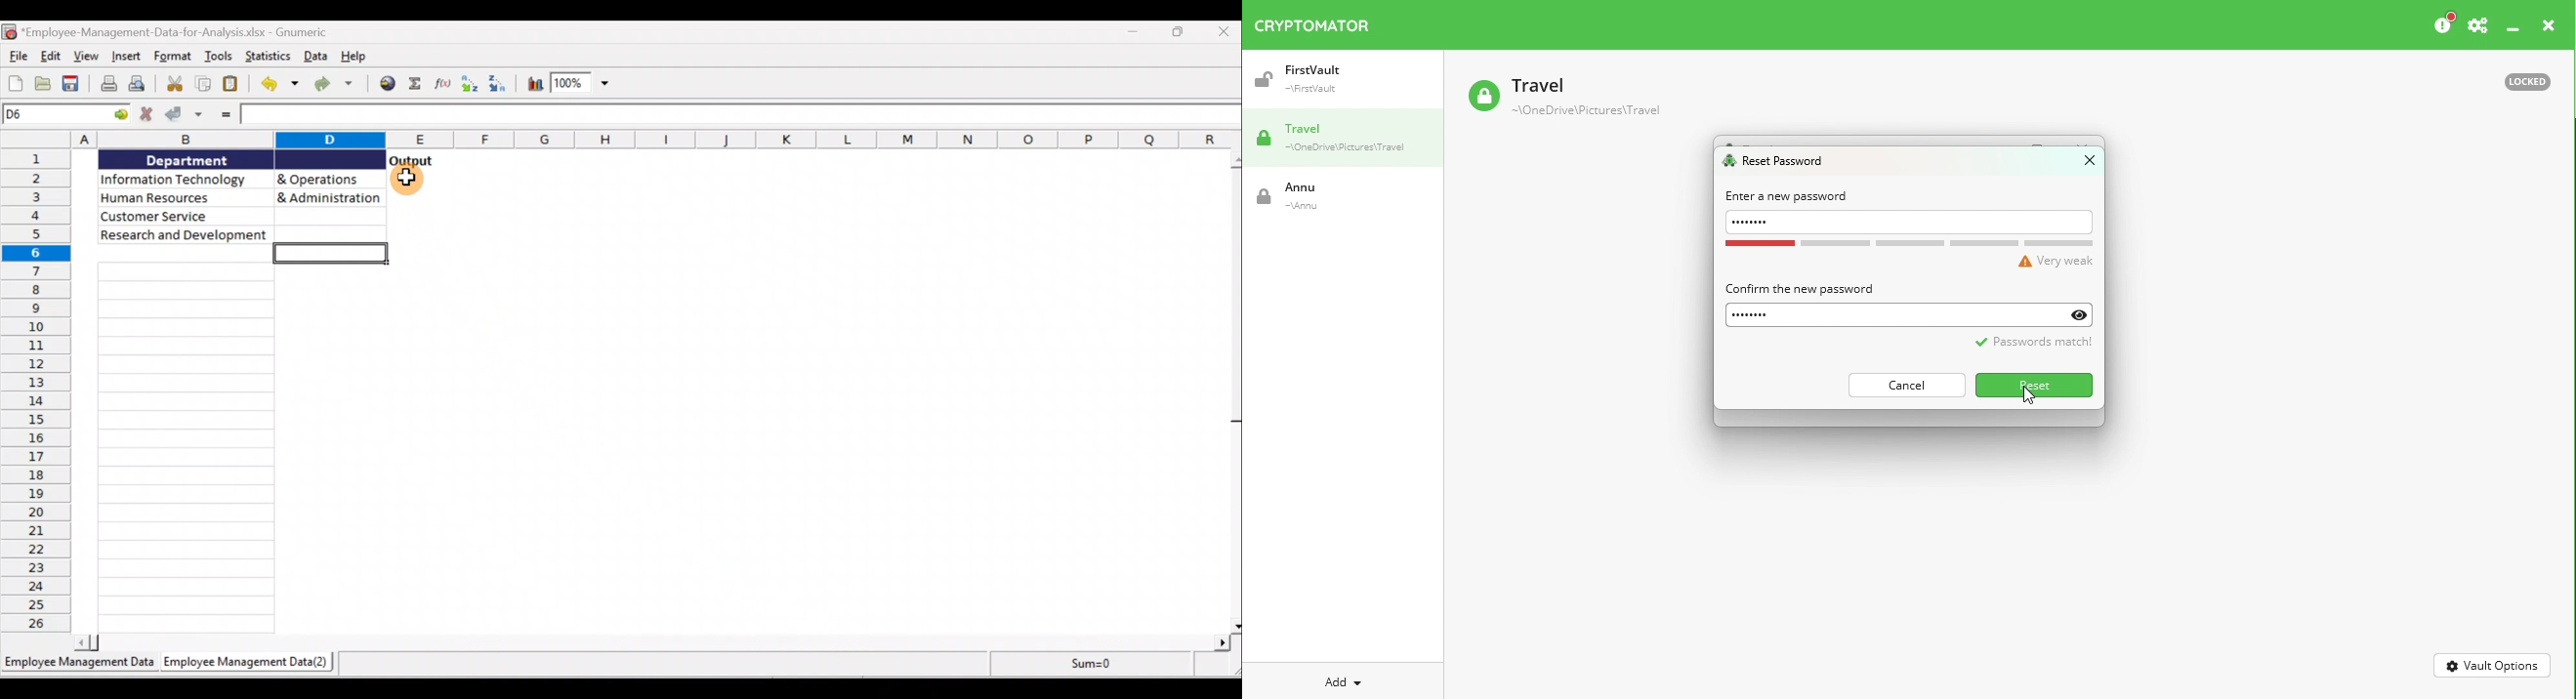  What do you see at coordinates (1778, 162) in the screenshot?
I see `Reset password` at bounding box center [1778, 162].